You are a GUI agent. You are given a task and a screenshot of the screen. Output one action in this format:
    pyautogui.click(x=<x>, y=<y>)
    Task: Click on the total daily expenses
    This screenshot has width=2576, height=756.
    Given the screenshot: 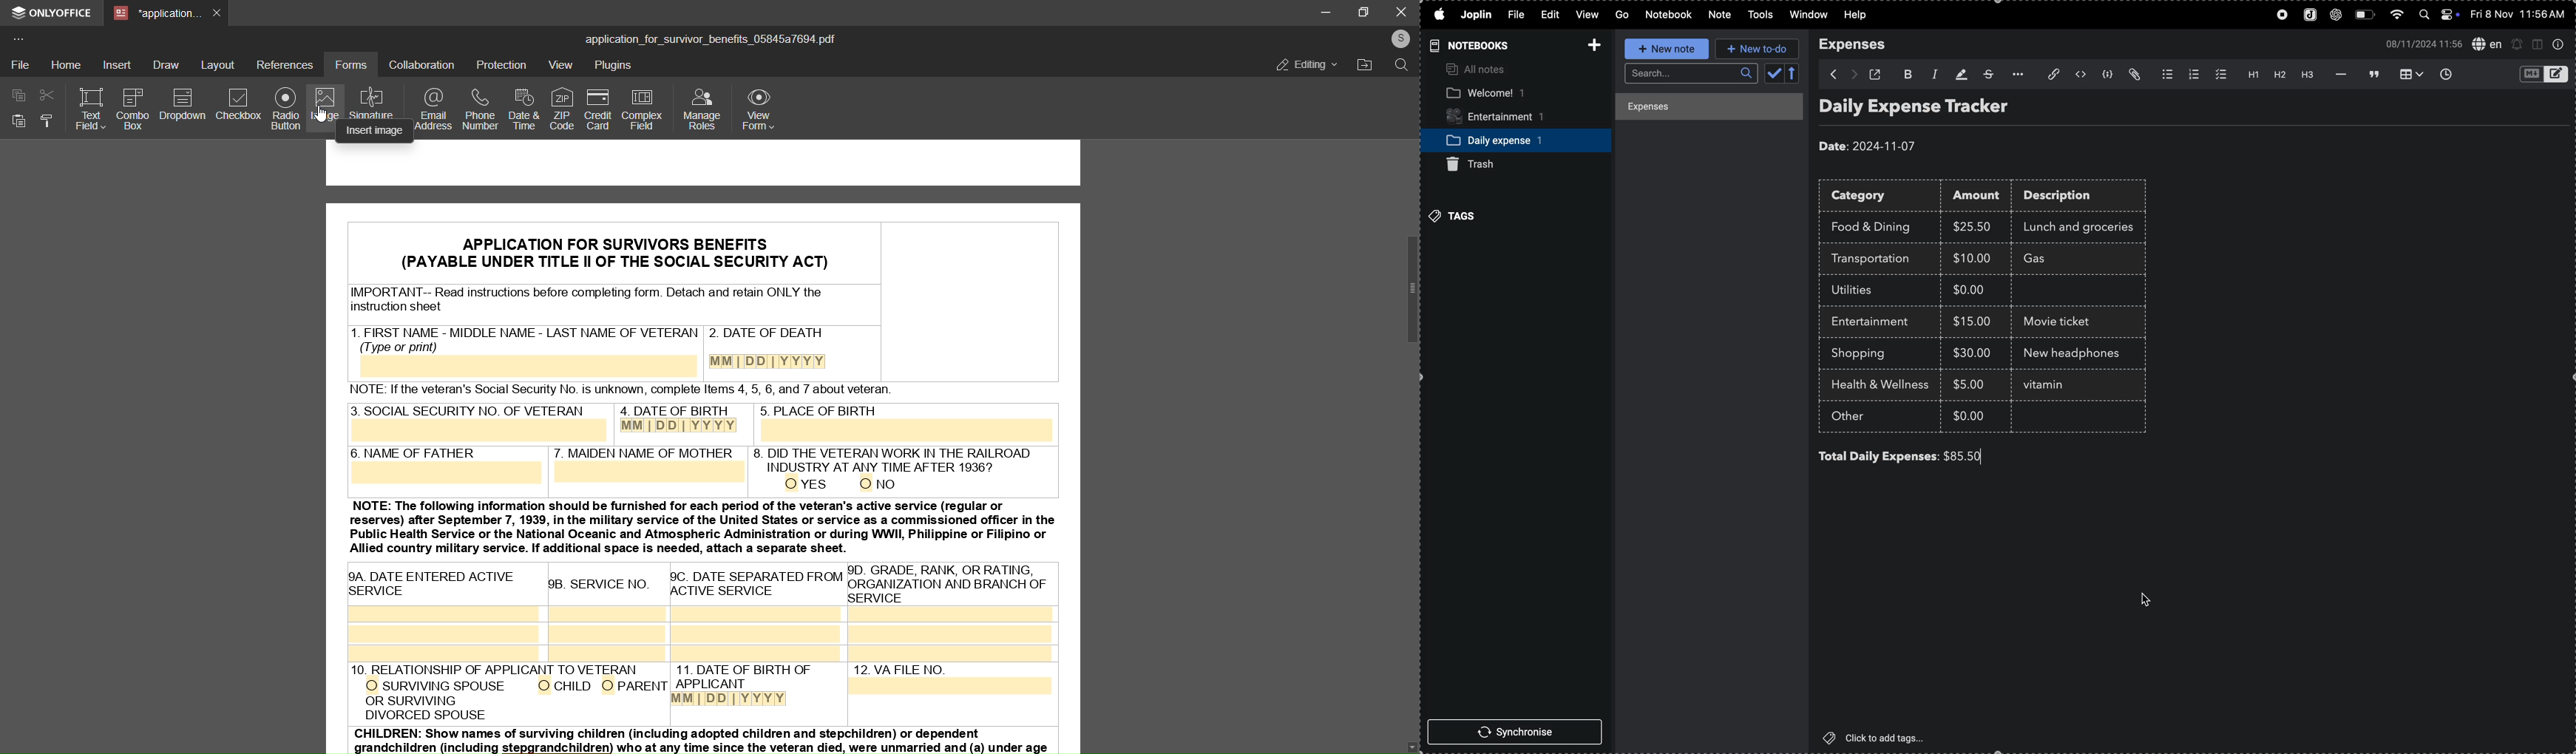 What is the action you would take?
    pyautogui.click(x=1878, y=456)
    